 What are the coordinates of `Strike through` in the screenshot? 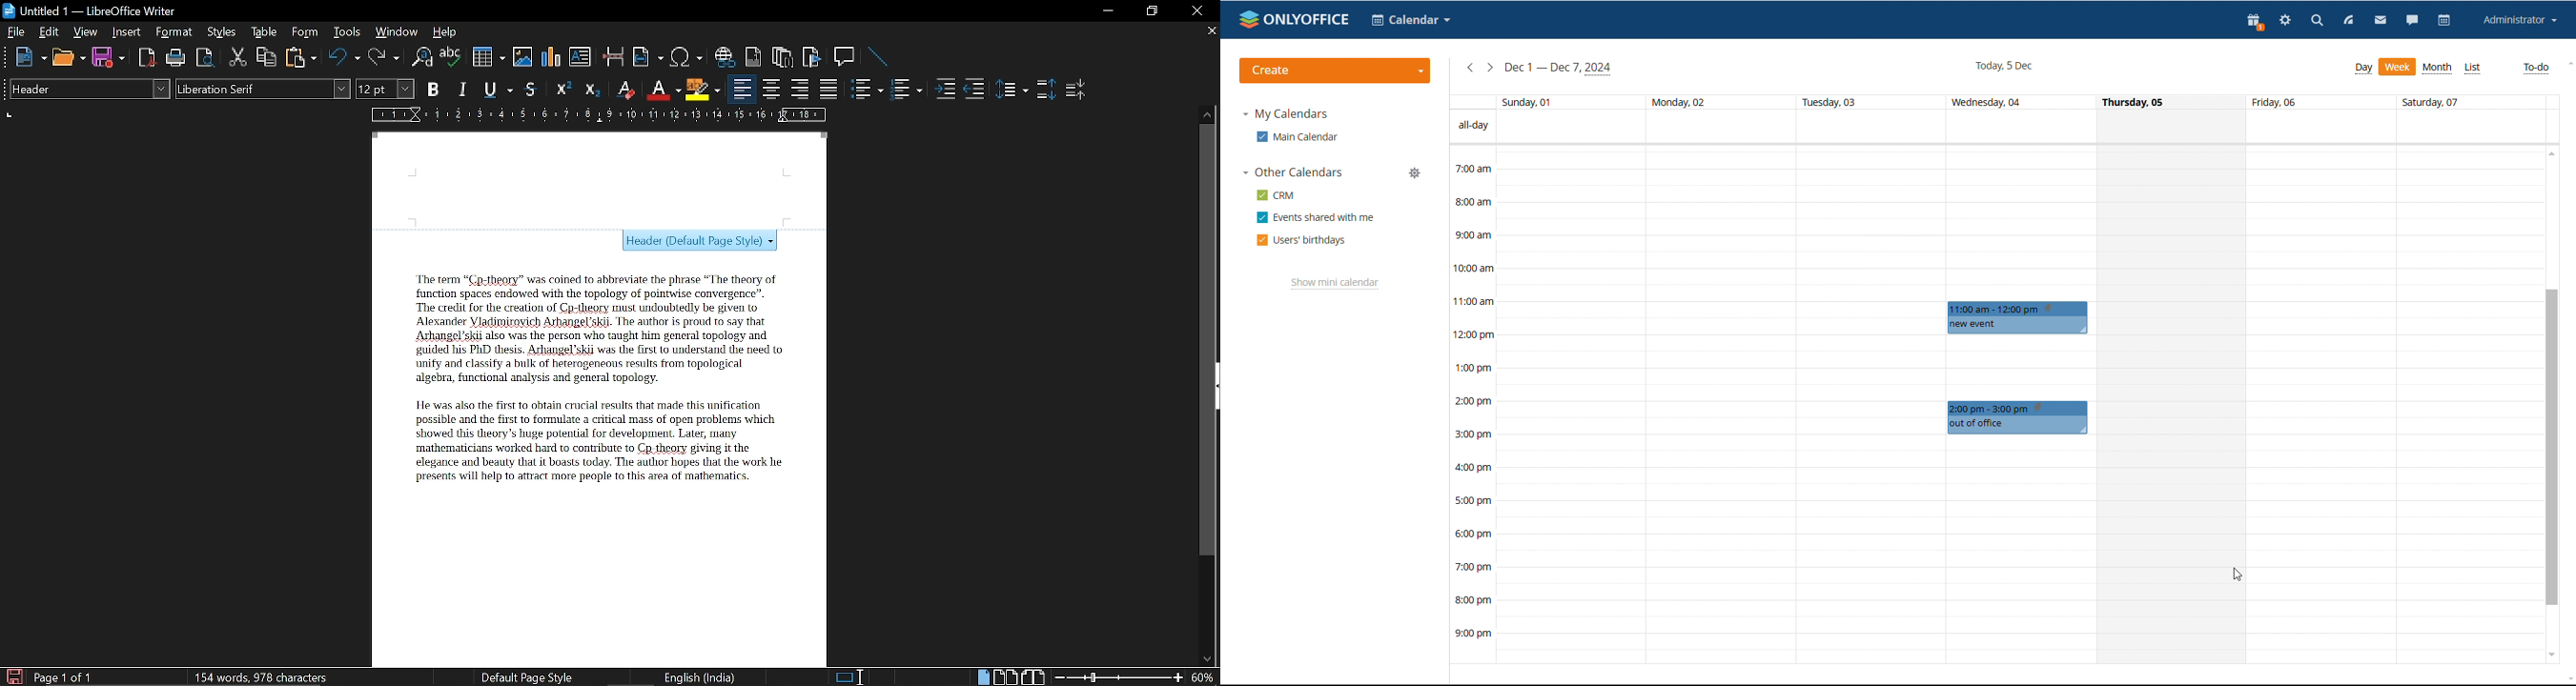 It's located at (531, 89).